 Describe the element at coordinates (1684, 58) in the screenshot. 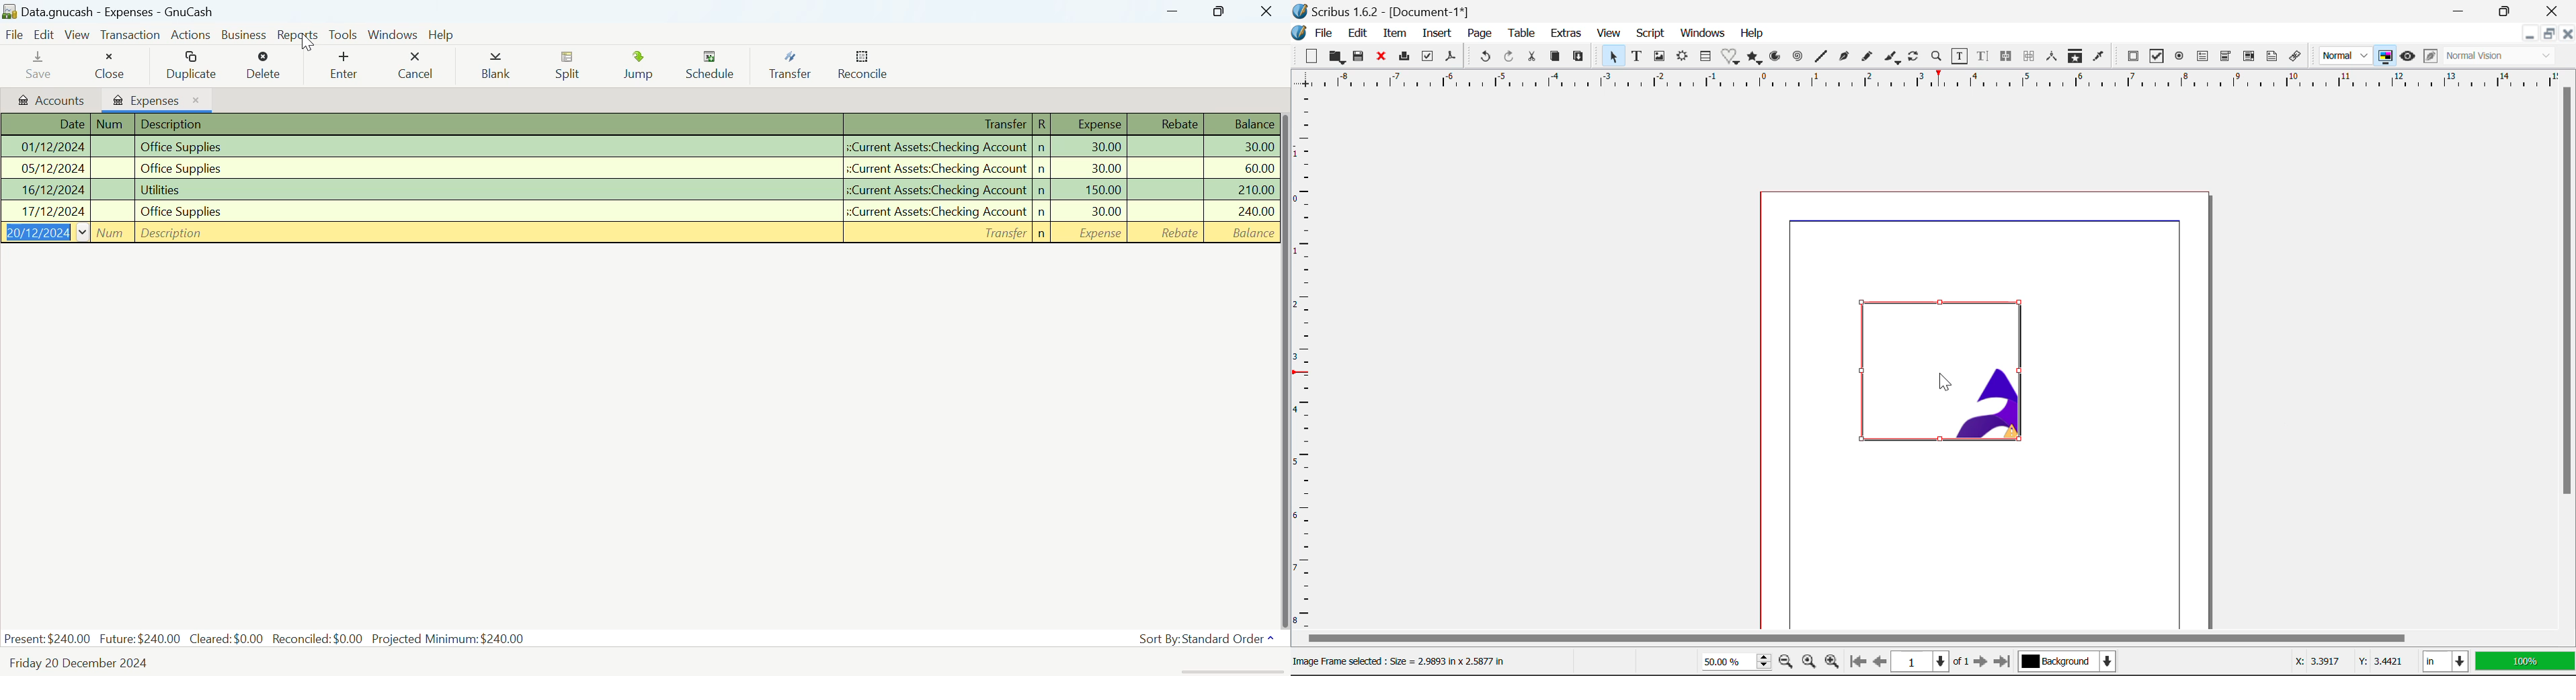

I see `Render Frame` at that location.